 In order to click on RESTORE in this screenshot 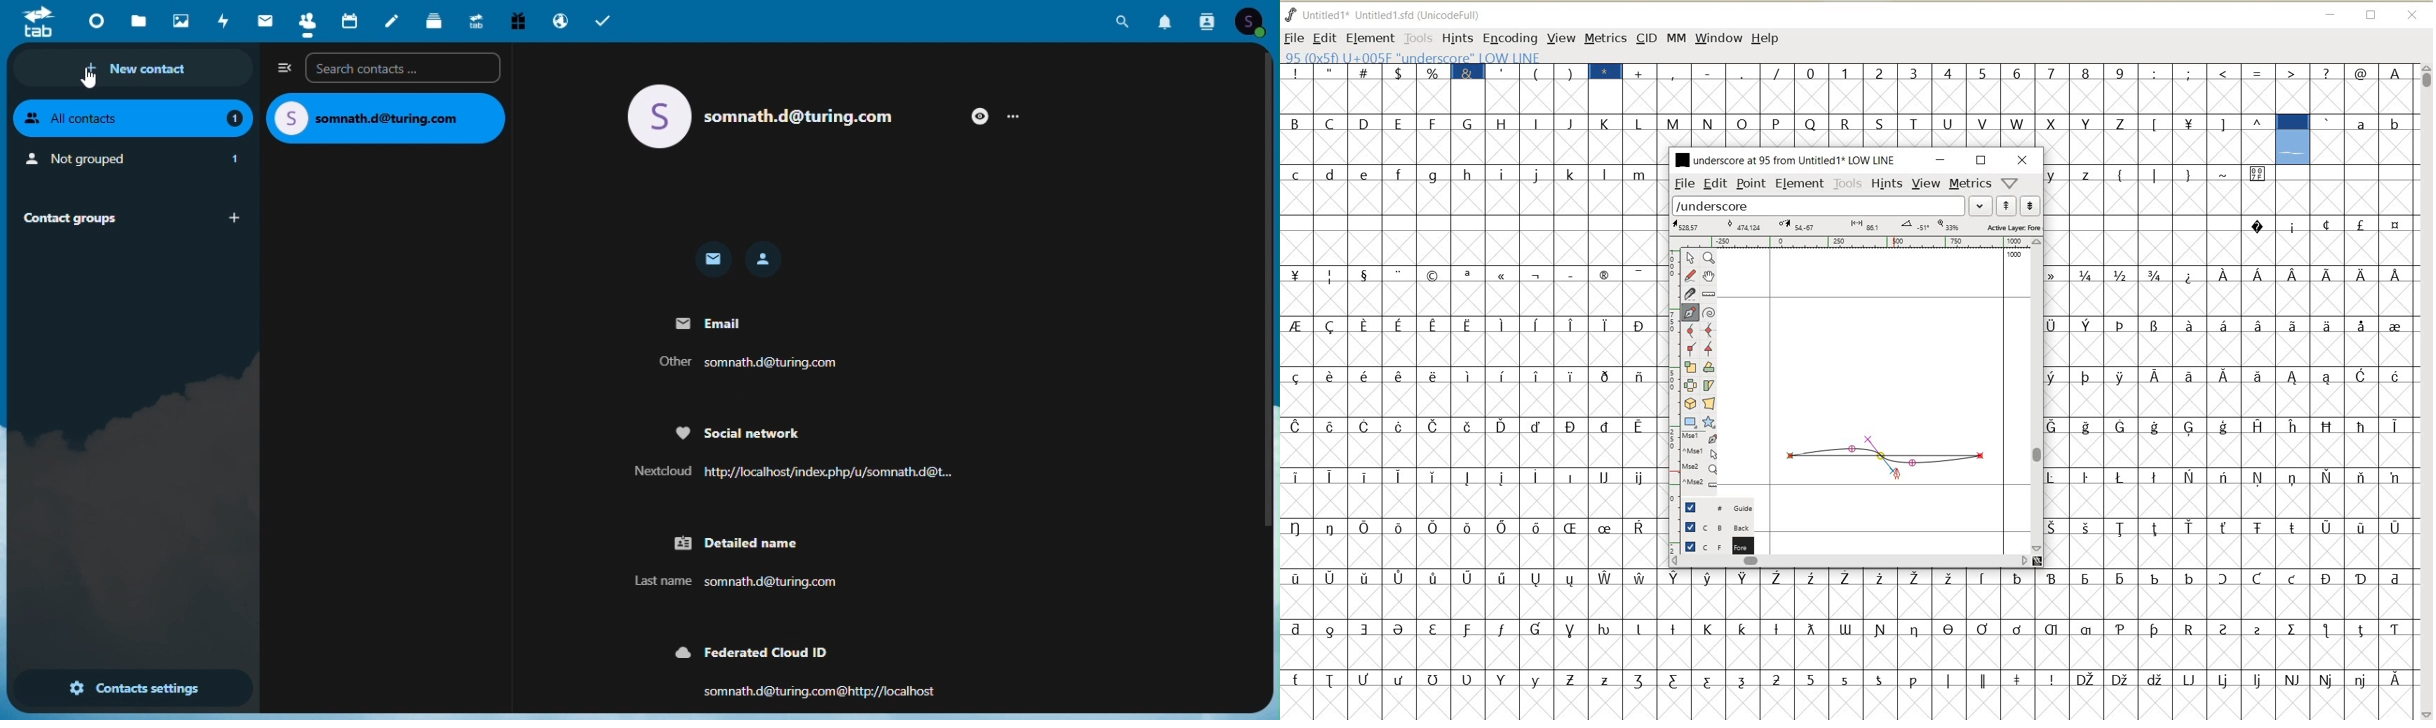, I will do `click(1982, 161)`.